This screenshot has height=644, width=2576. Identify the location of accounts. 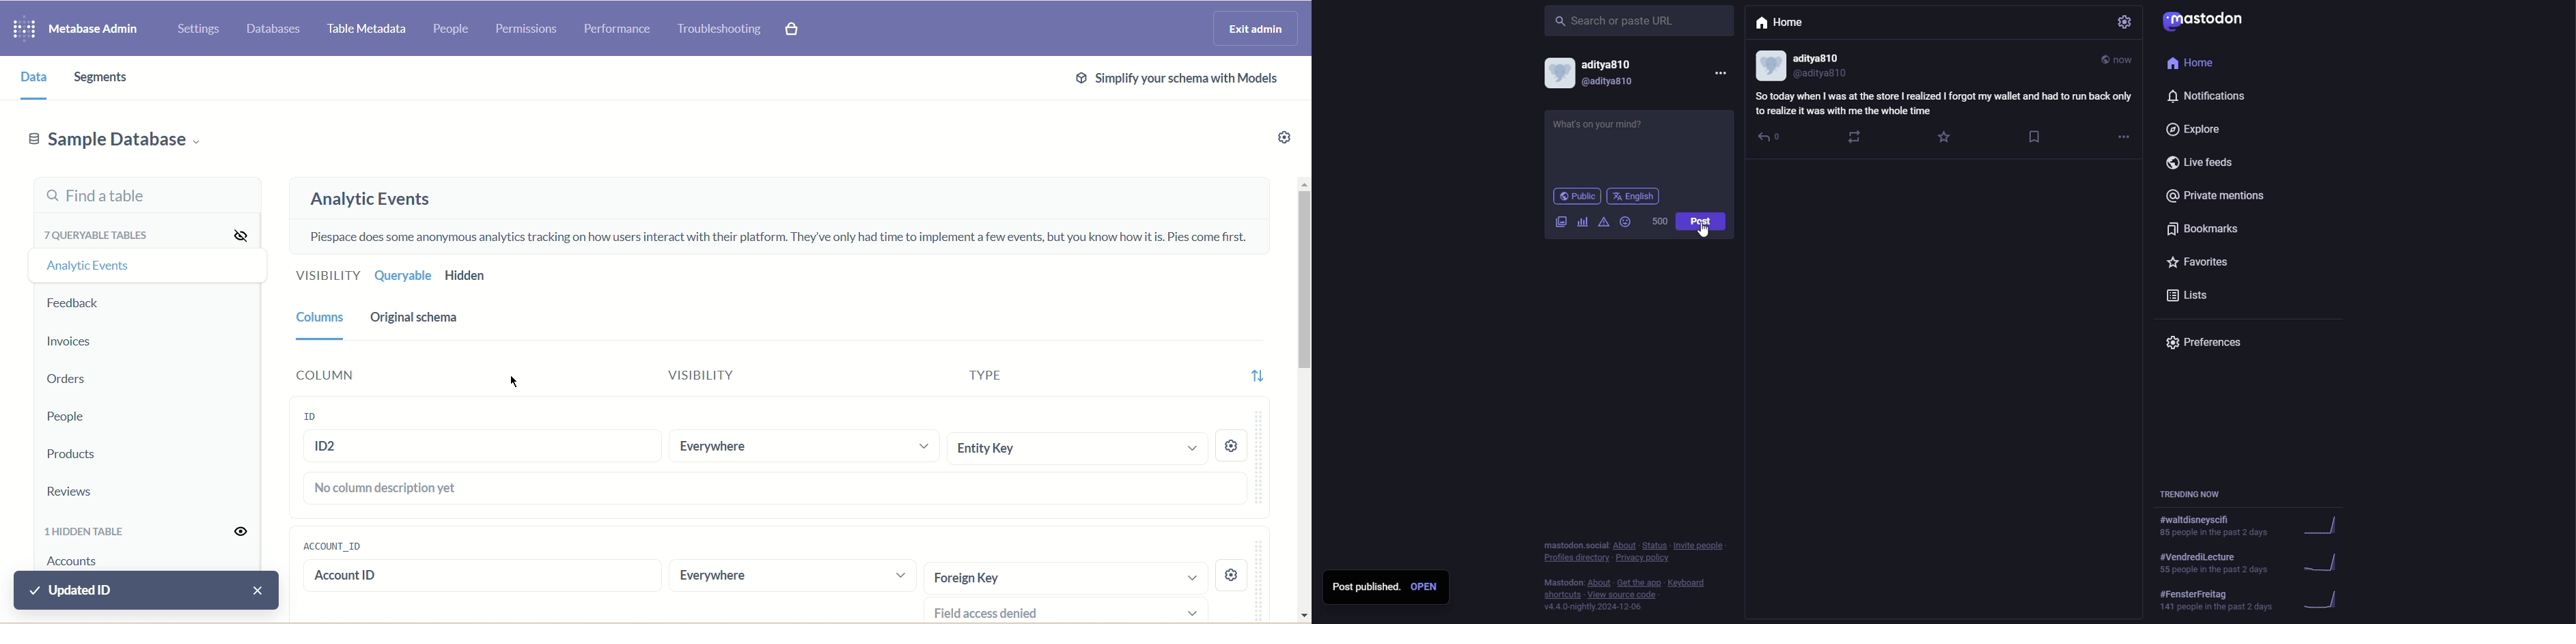
(83, 562).